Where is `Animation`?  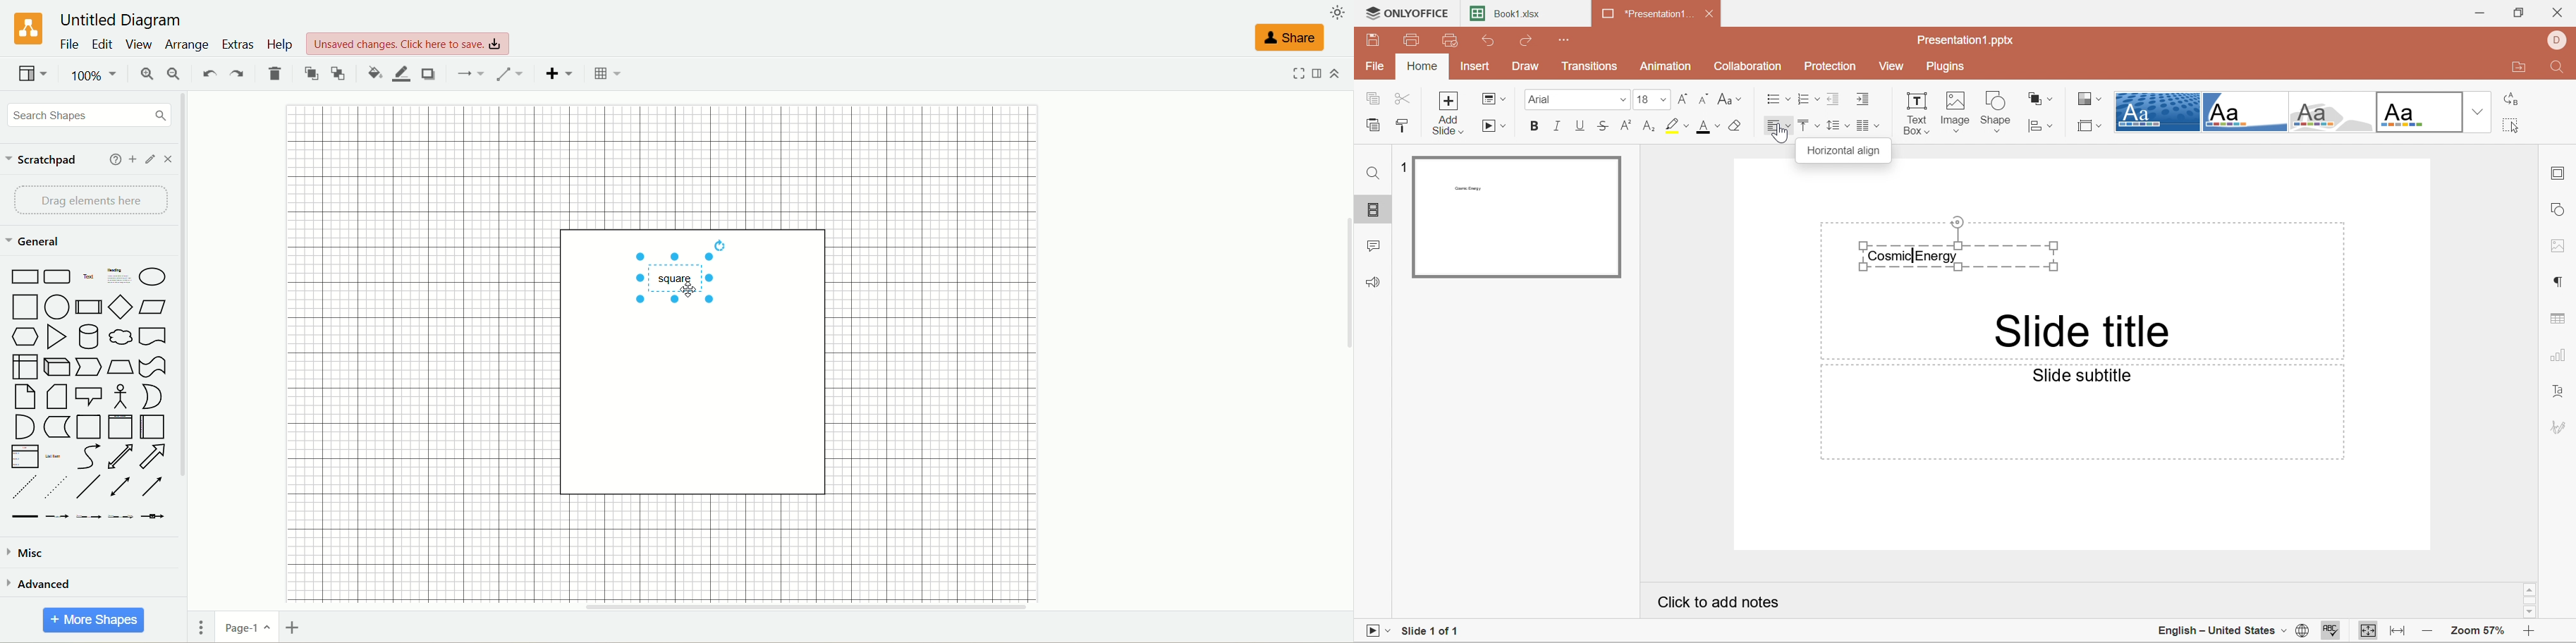 Animation is located at coordinates (1665, 66).